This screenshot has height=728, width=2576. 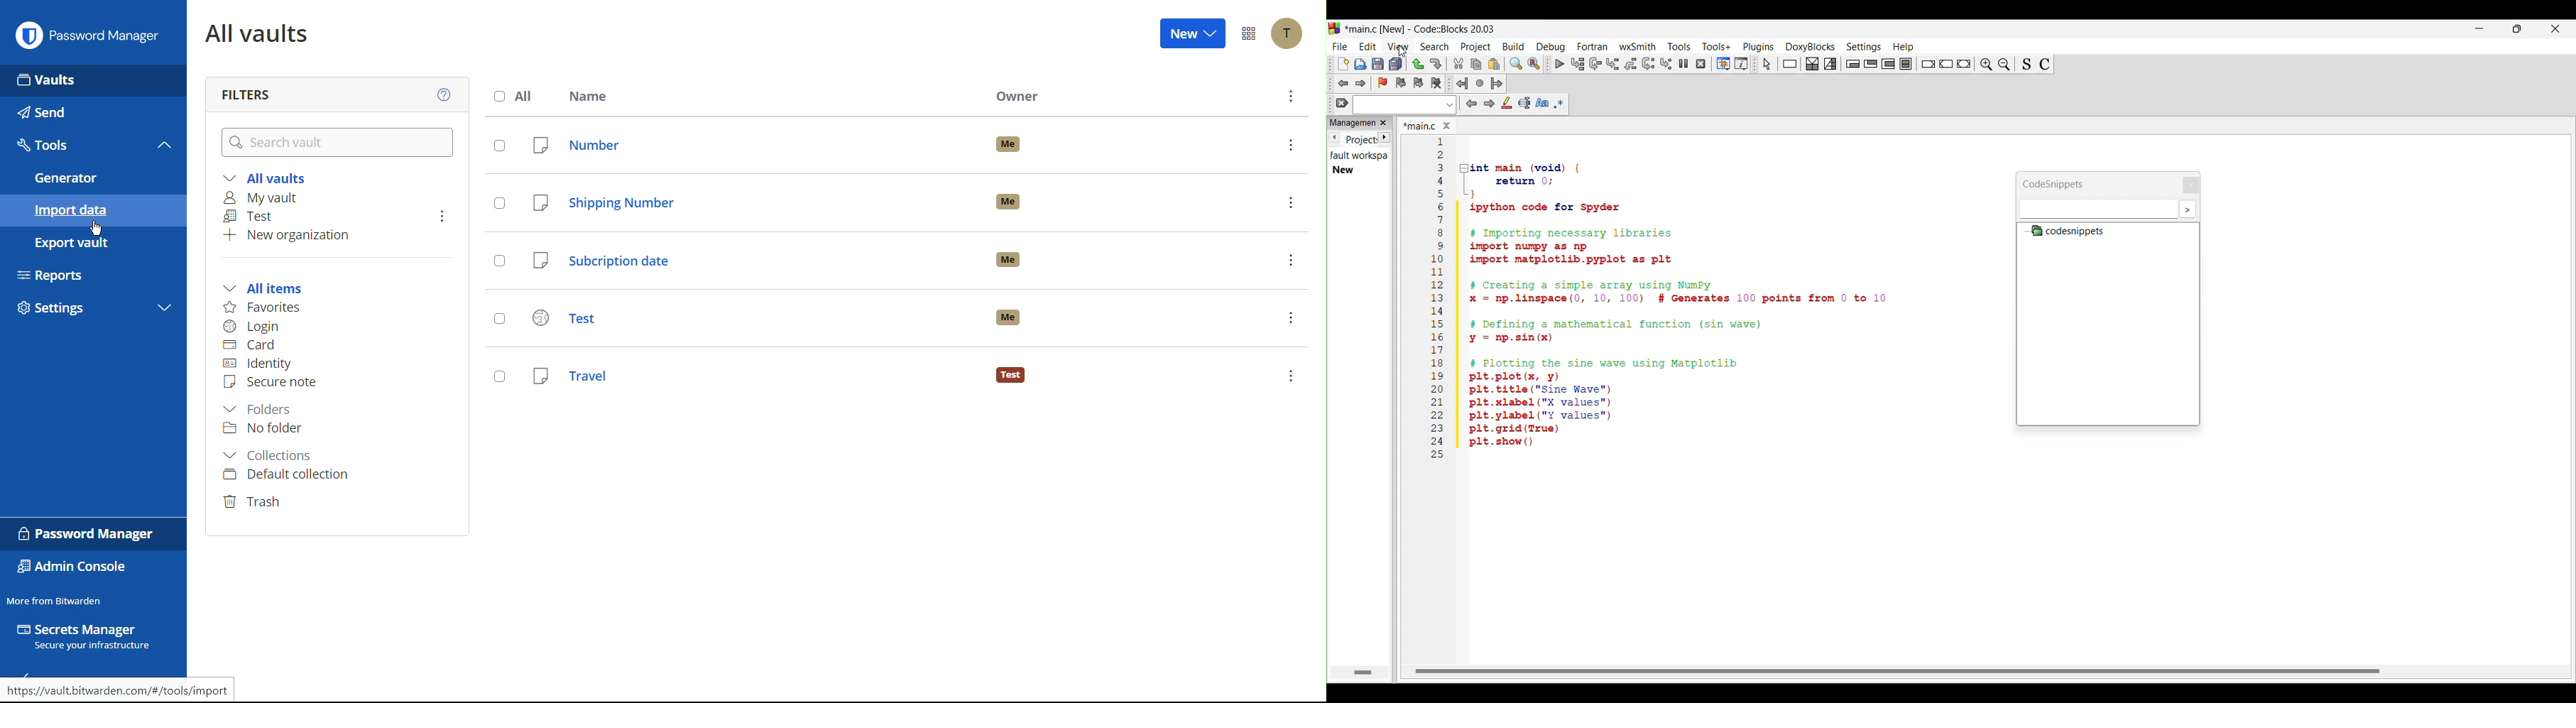 I want to click on Minimize, so click(x=2480, y=28).